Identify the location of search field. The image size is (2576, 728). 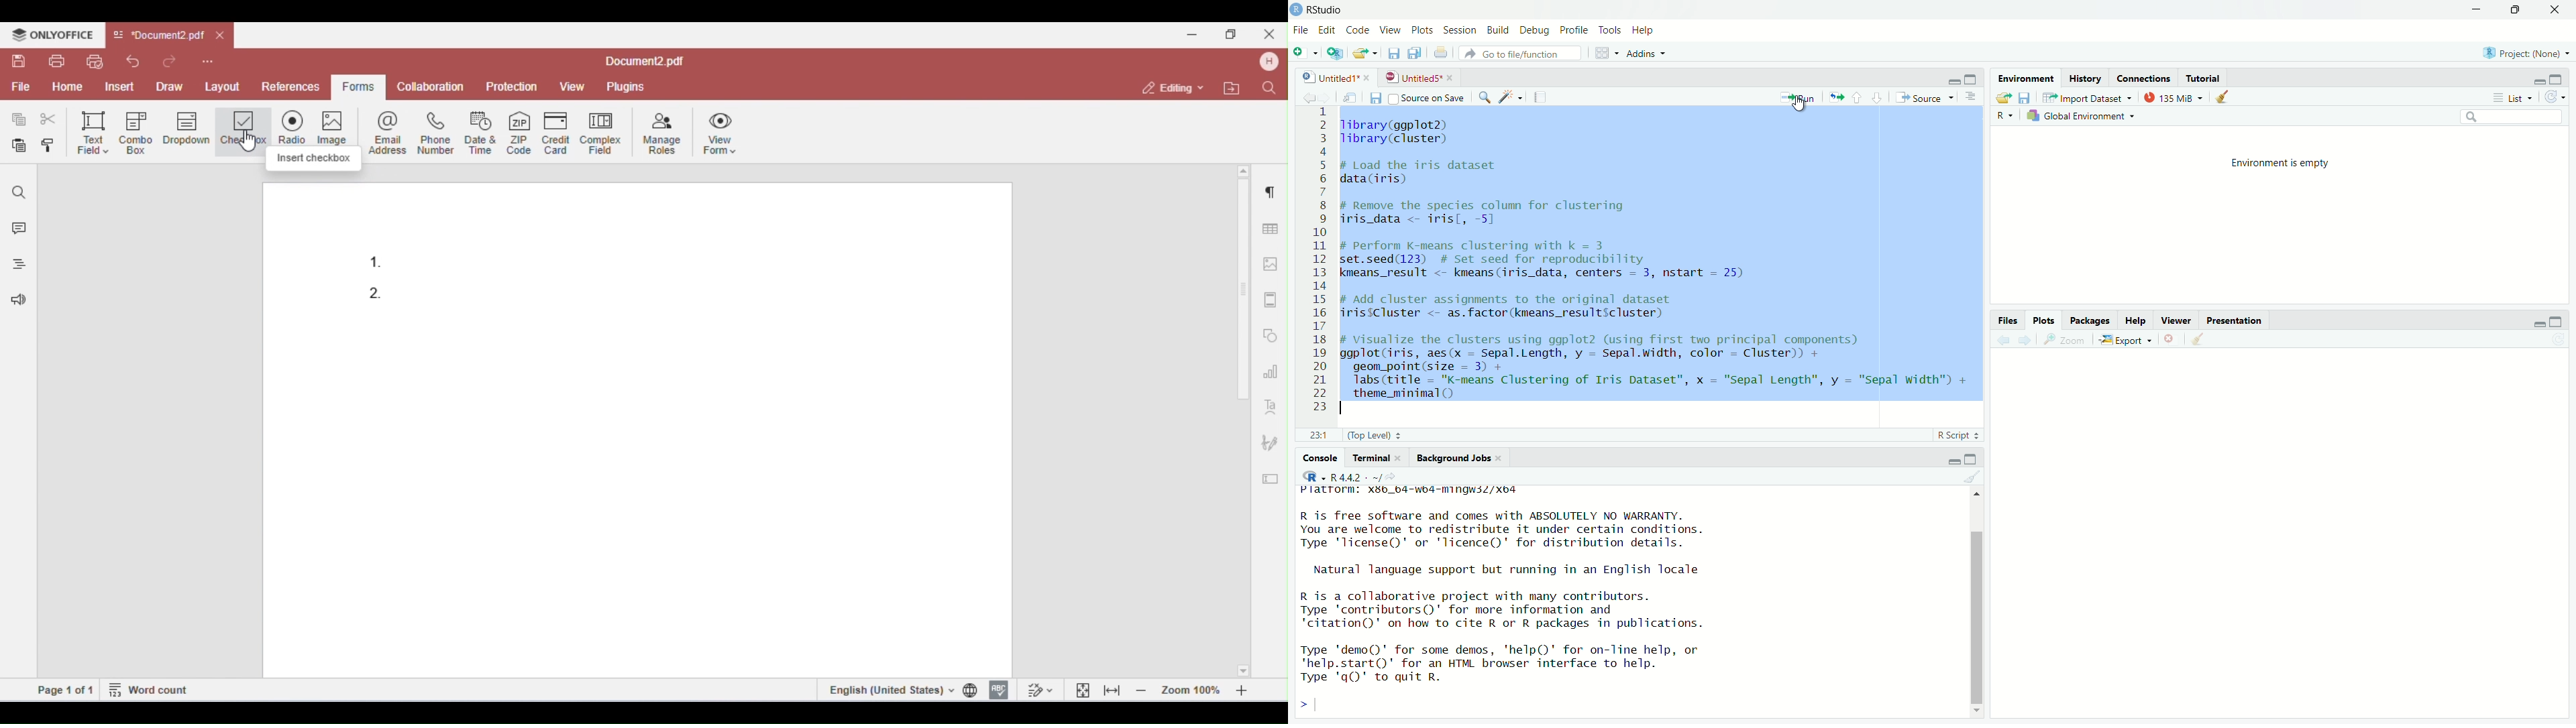
(2510, 117).